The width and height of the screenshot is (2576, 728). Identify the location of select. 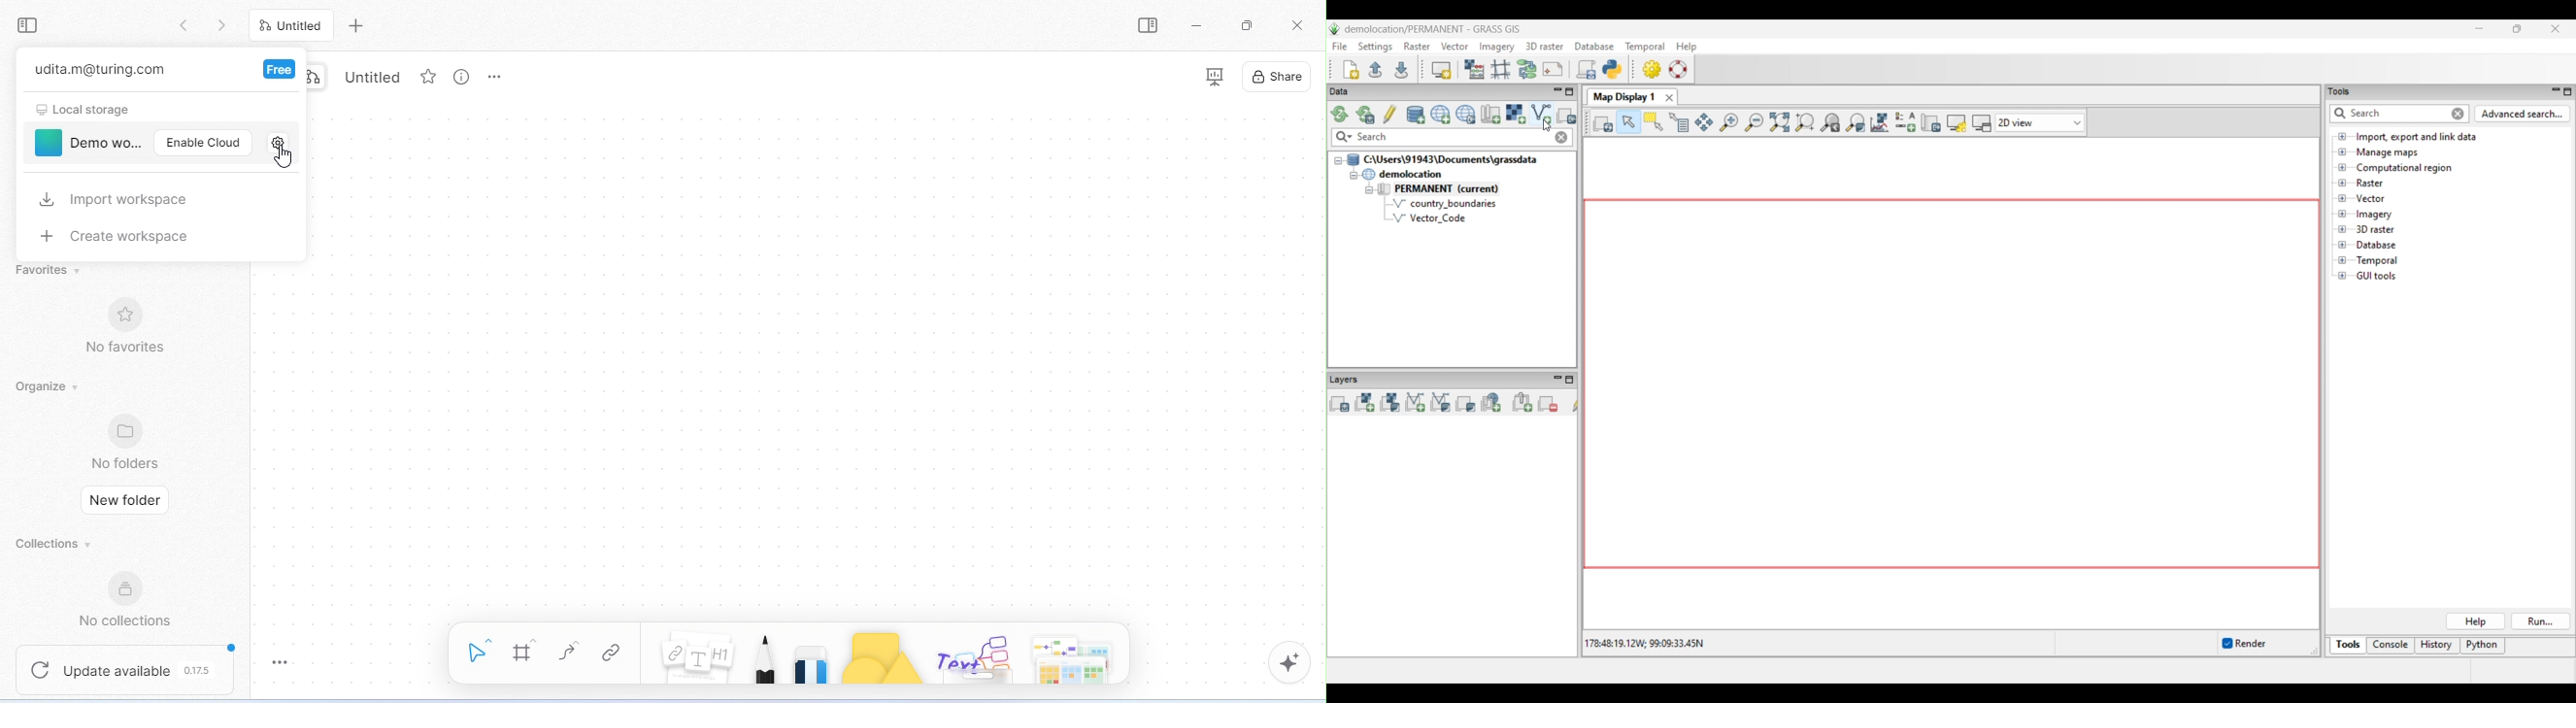
(479, 652).